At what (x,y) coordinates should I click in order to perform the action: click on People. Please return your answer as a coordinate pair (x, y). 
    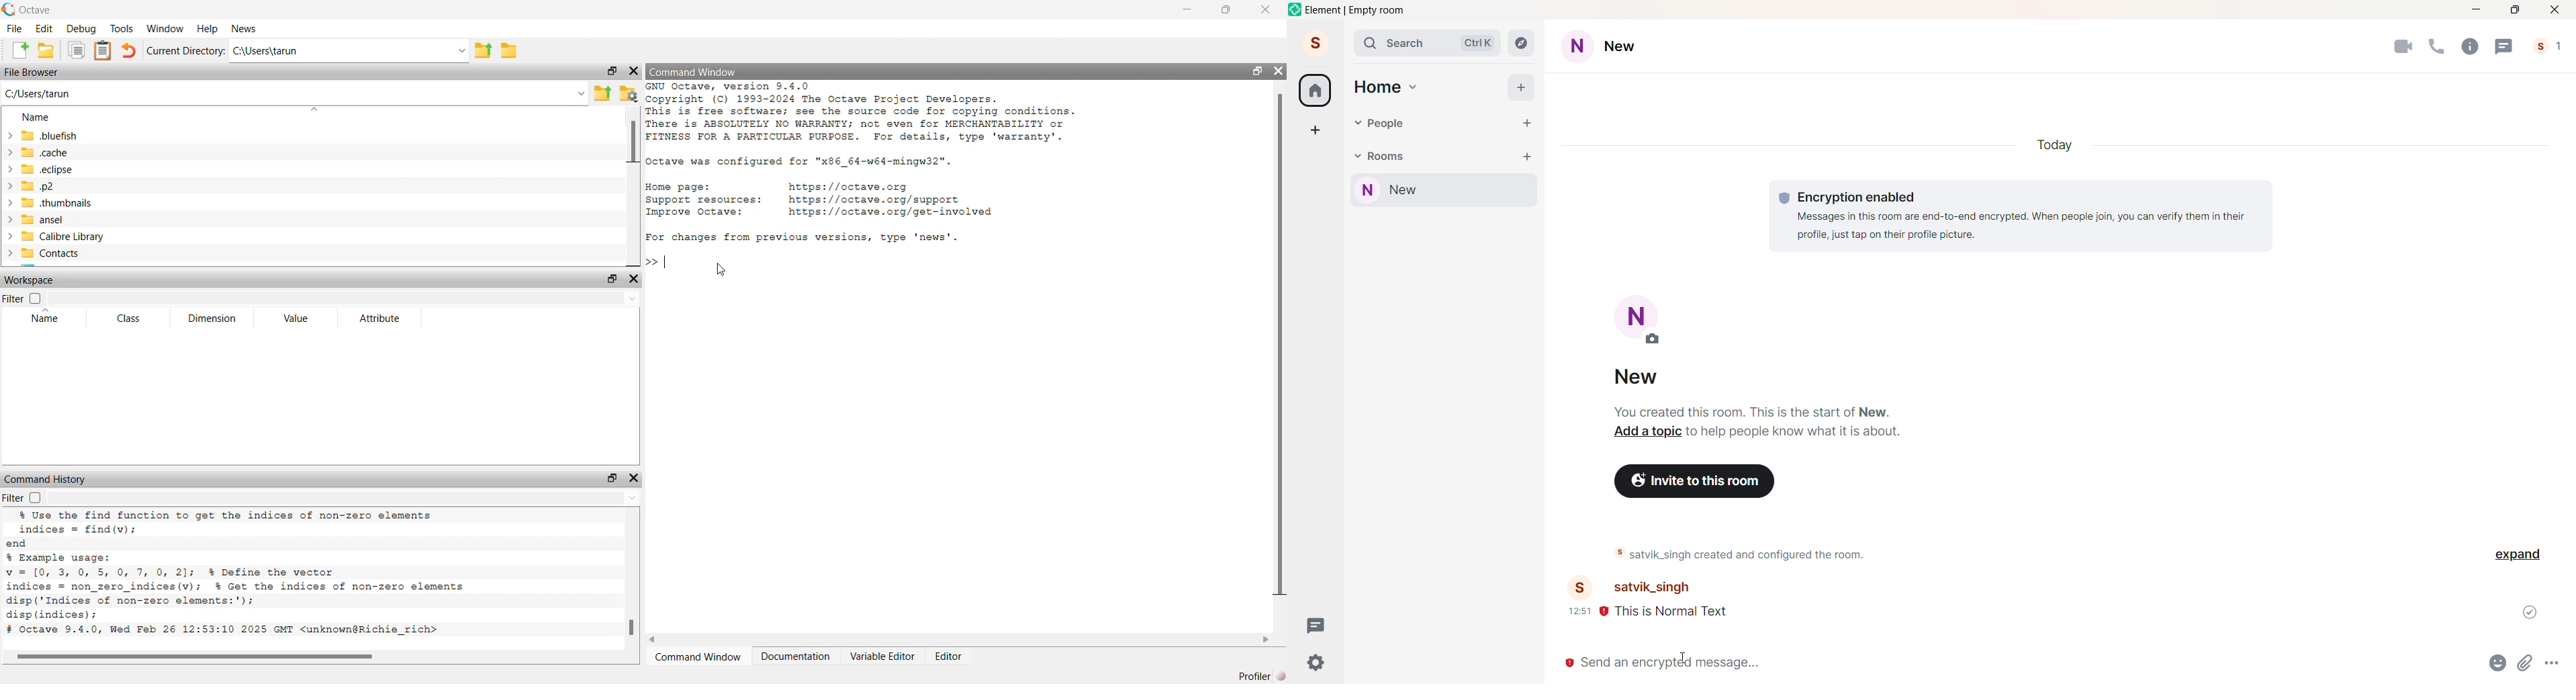
    Looking at the image, I should click on (2550, 46).